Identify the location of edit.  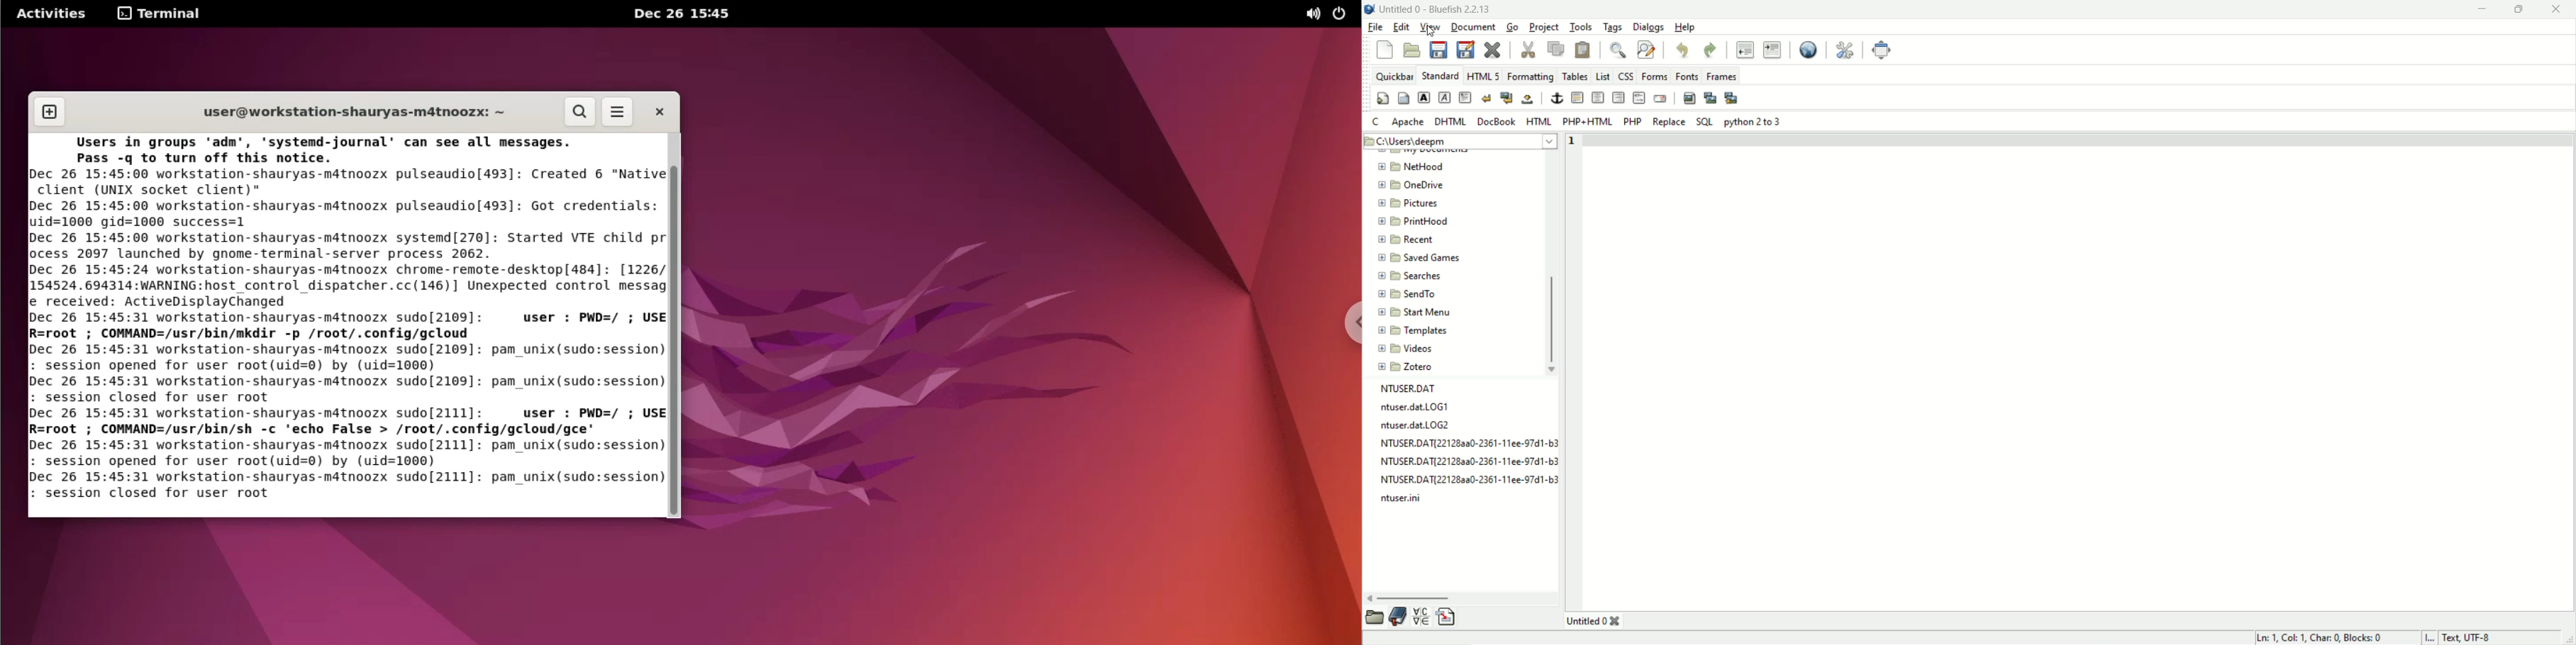
(1401, 28).